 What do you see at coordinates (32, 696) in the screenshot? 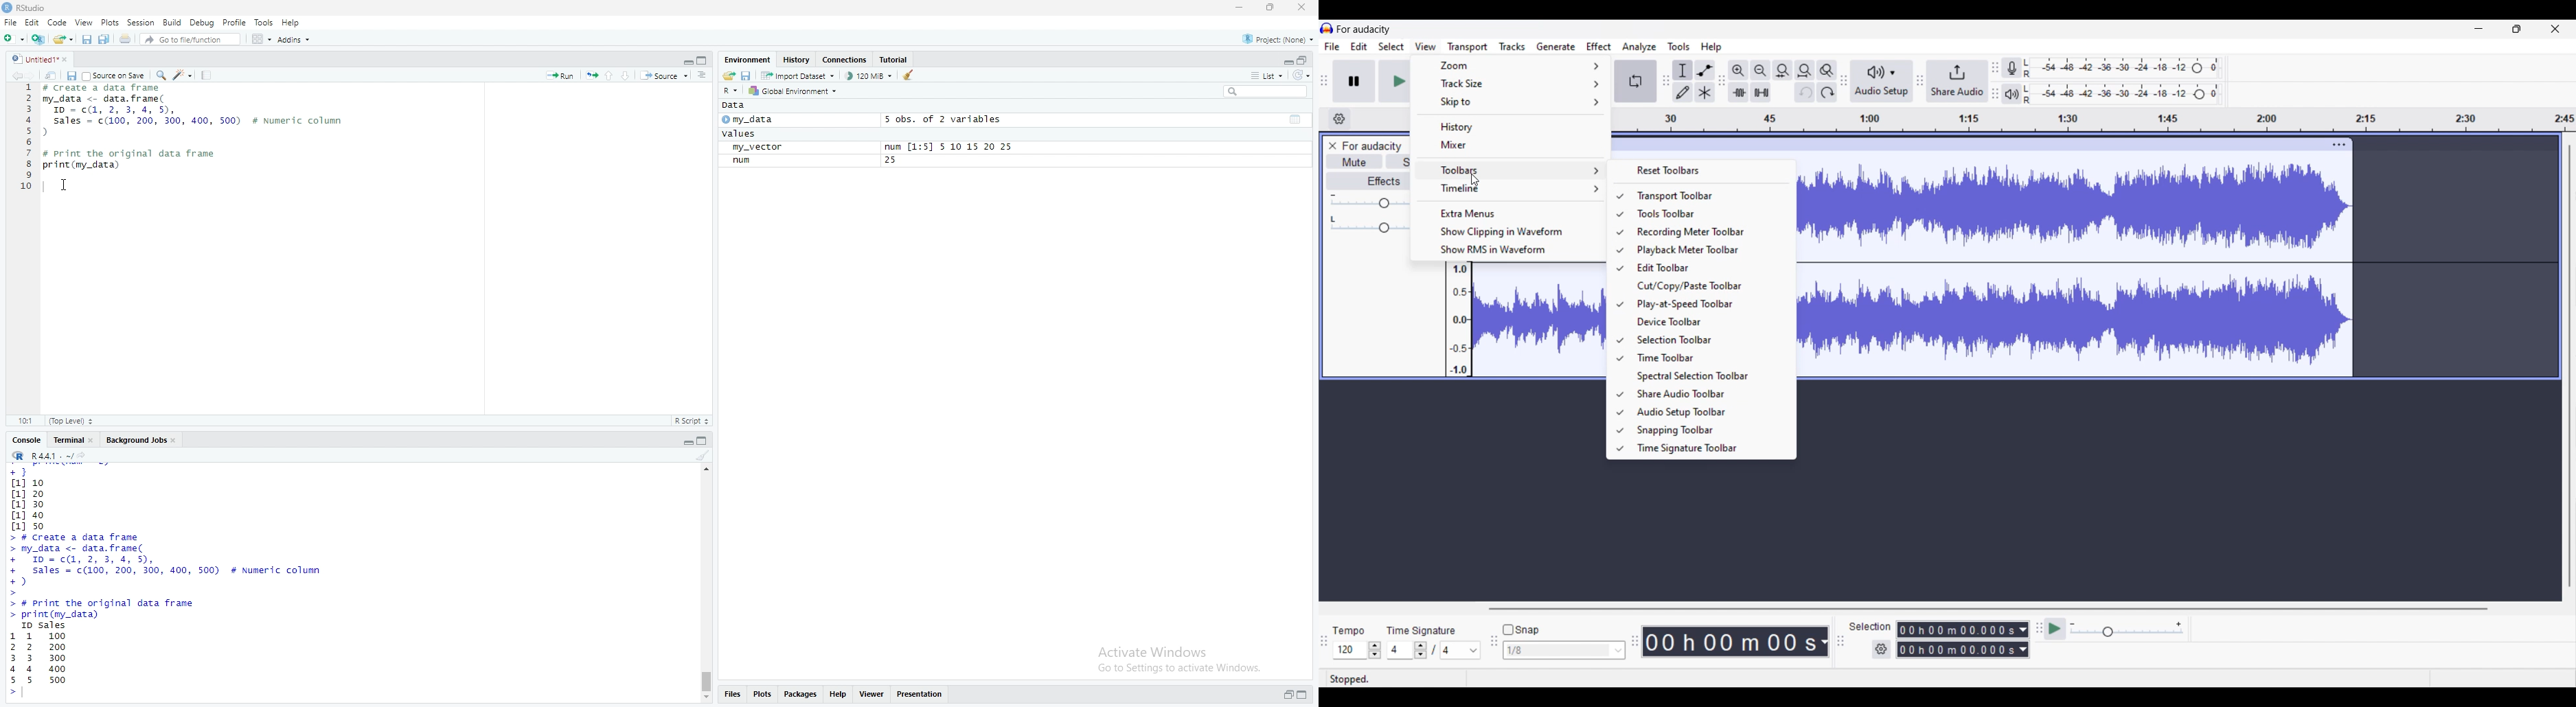
I see `typing cursor` at bounding box center [32, 696].